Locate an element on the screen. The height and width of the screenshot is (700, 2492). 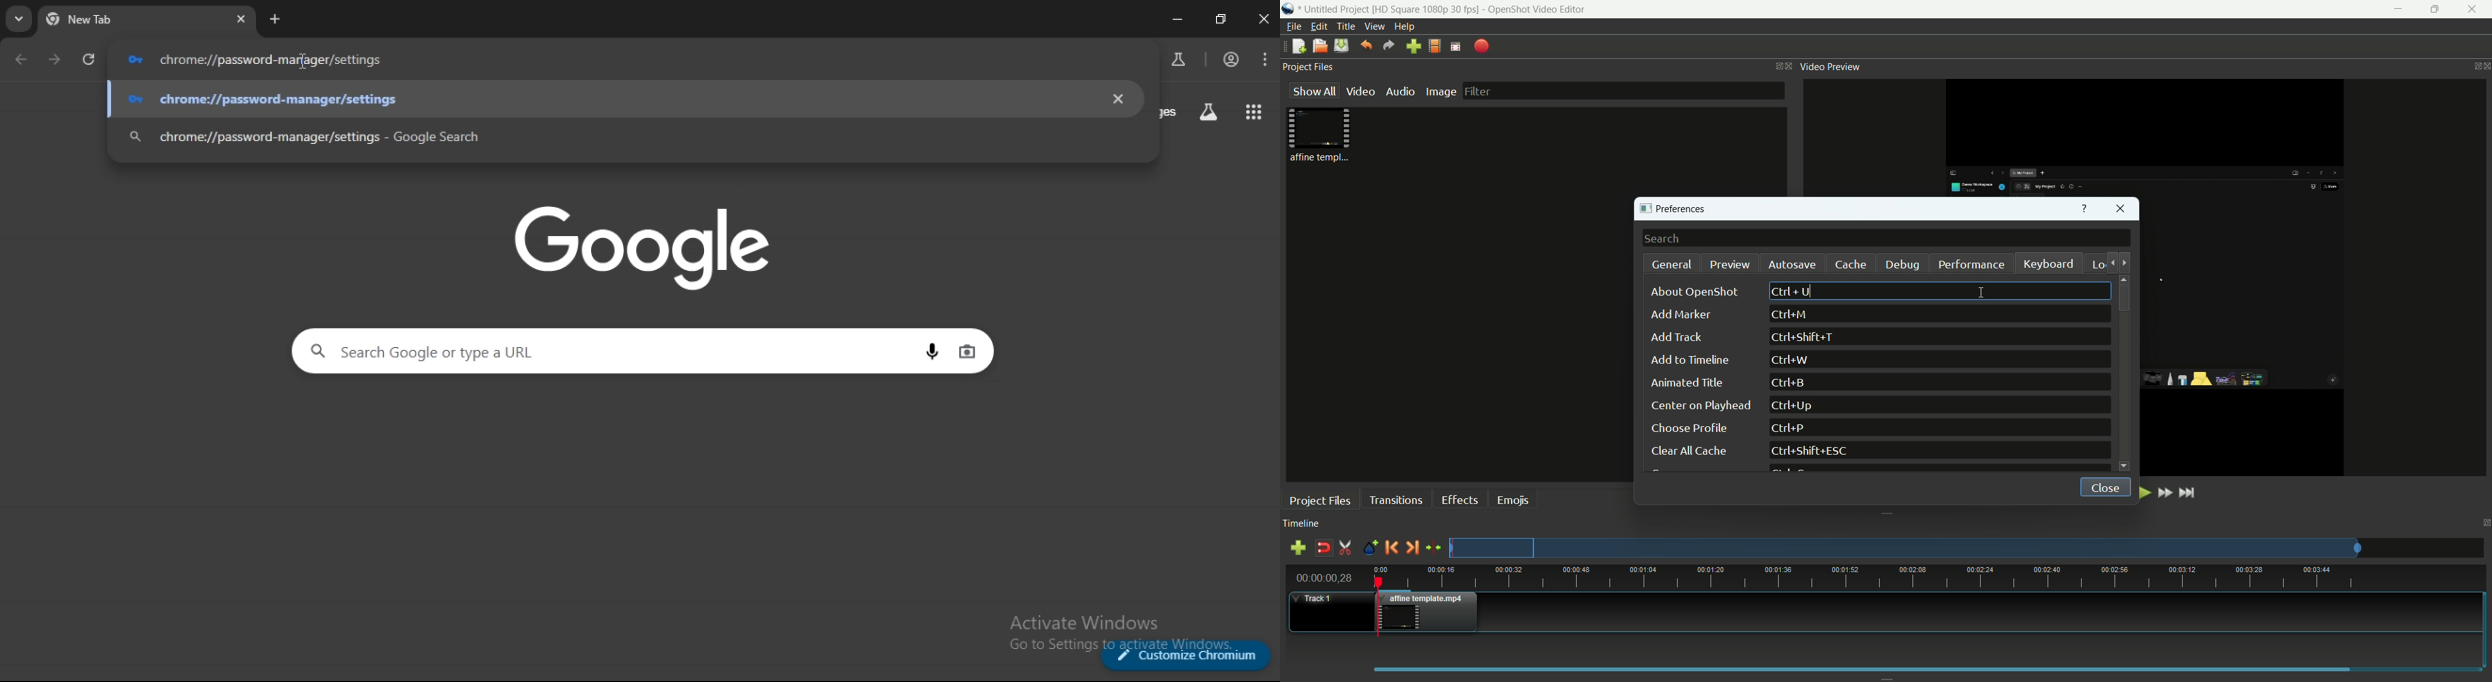
open file is located at coordinates (1320, 46).